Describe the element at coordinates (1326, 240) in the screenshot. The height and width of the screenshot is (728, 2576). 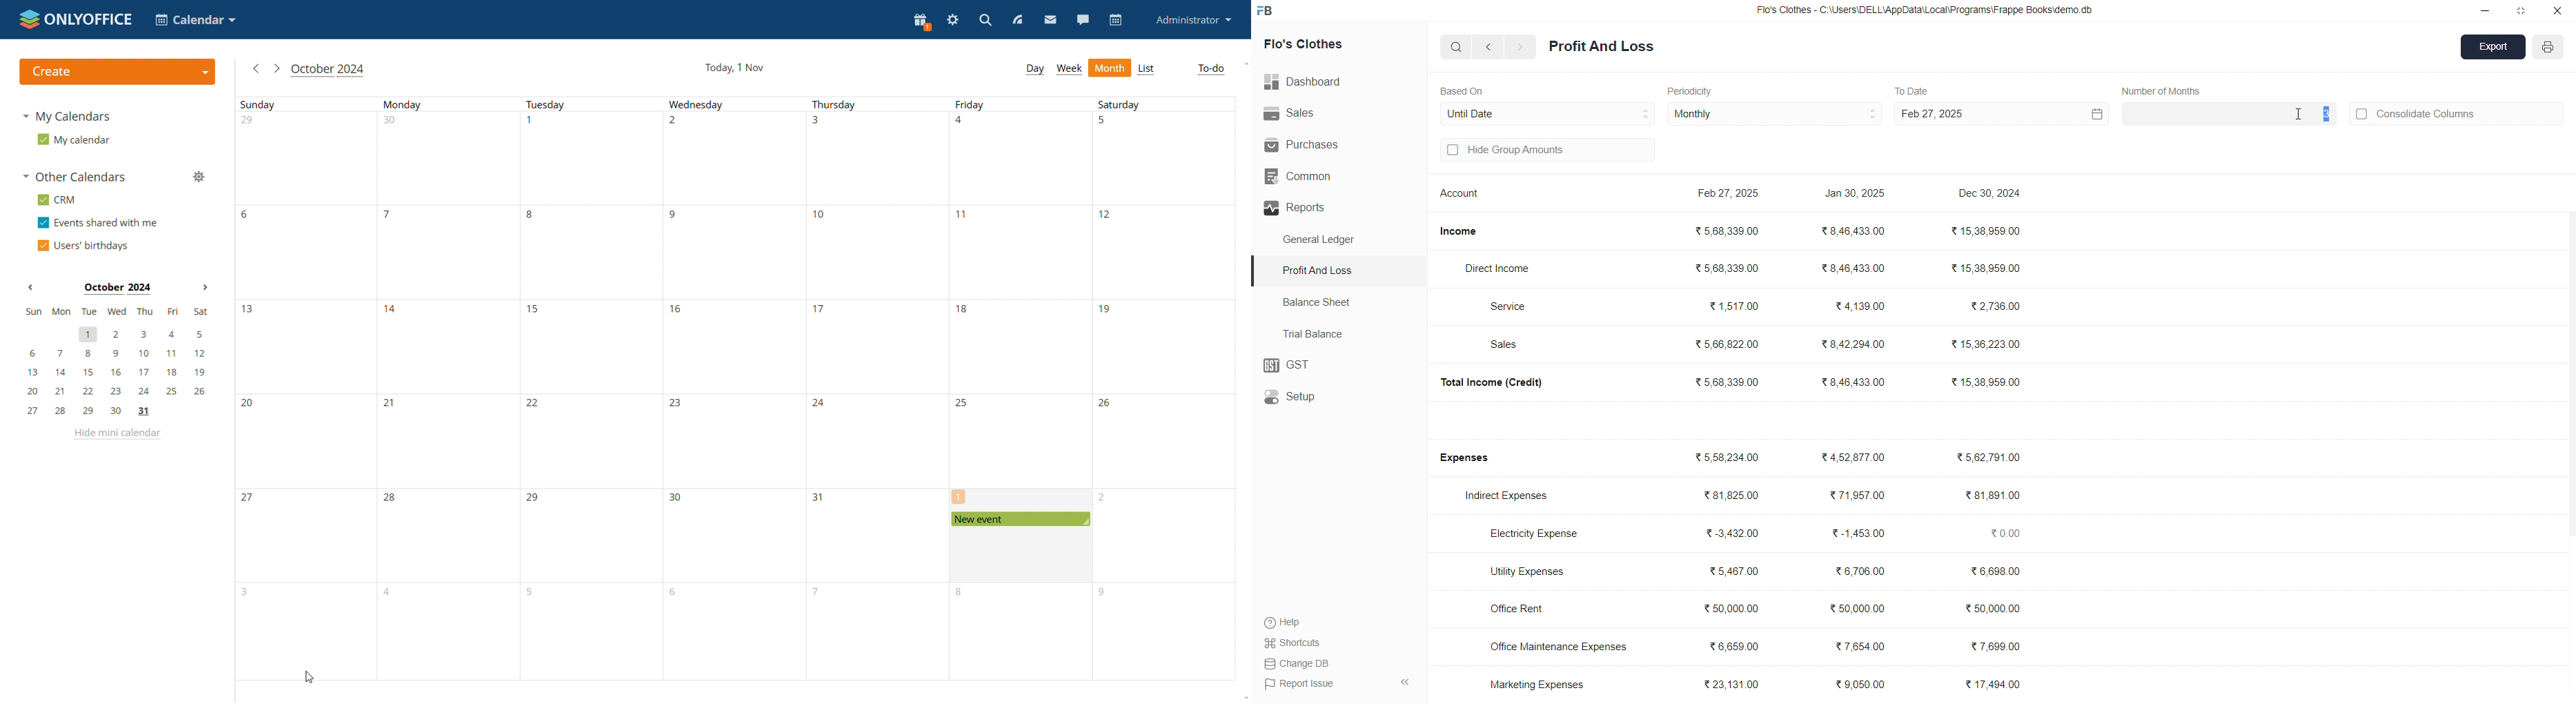
I see `General Ledger` at that location.